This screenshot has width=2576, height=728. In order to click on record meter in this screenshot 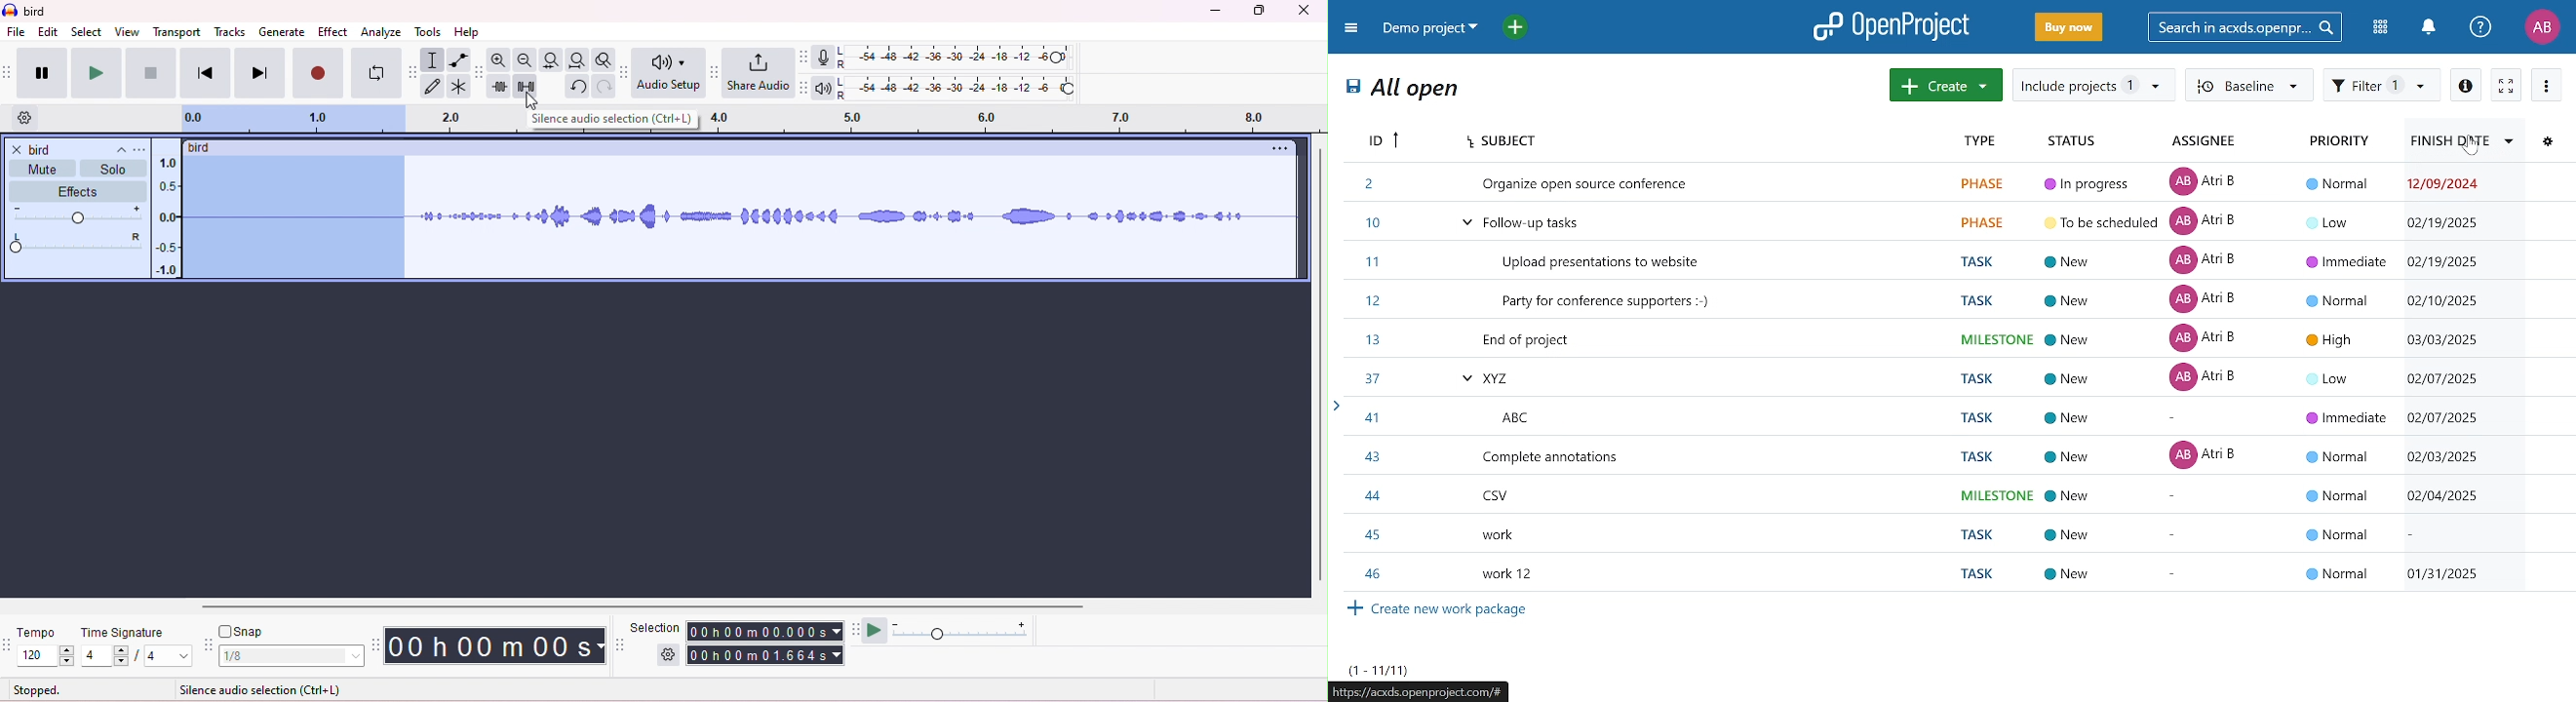, I will do `click(831, 57)`.